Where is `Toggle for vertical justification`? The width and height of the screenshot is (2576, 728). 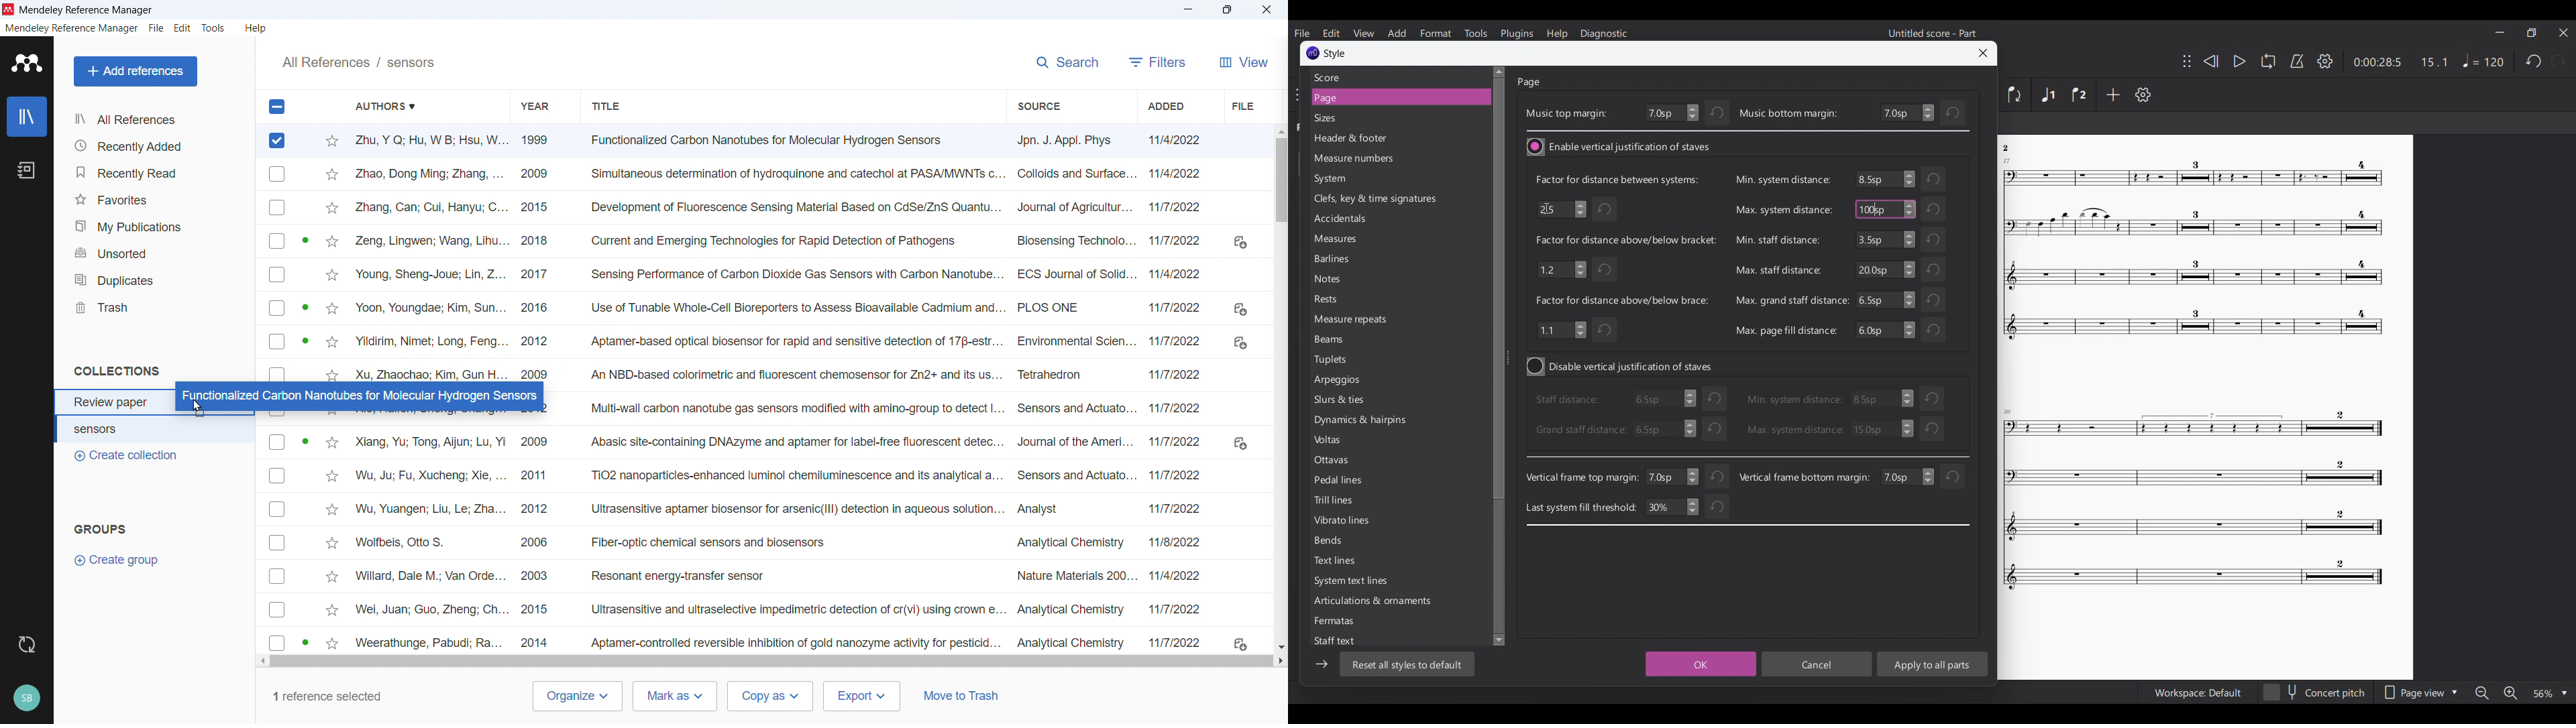
Toggle for vertical justification is located at coordinates (1619, 147).